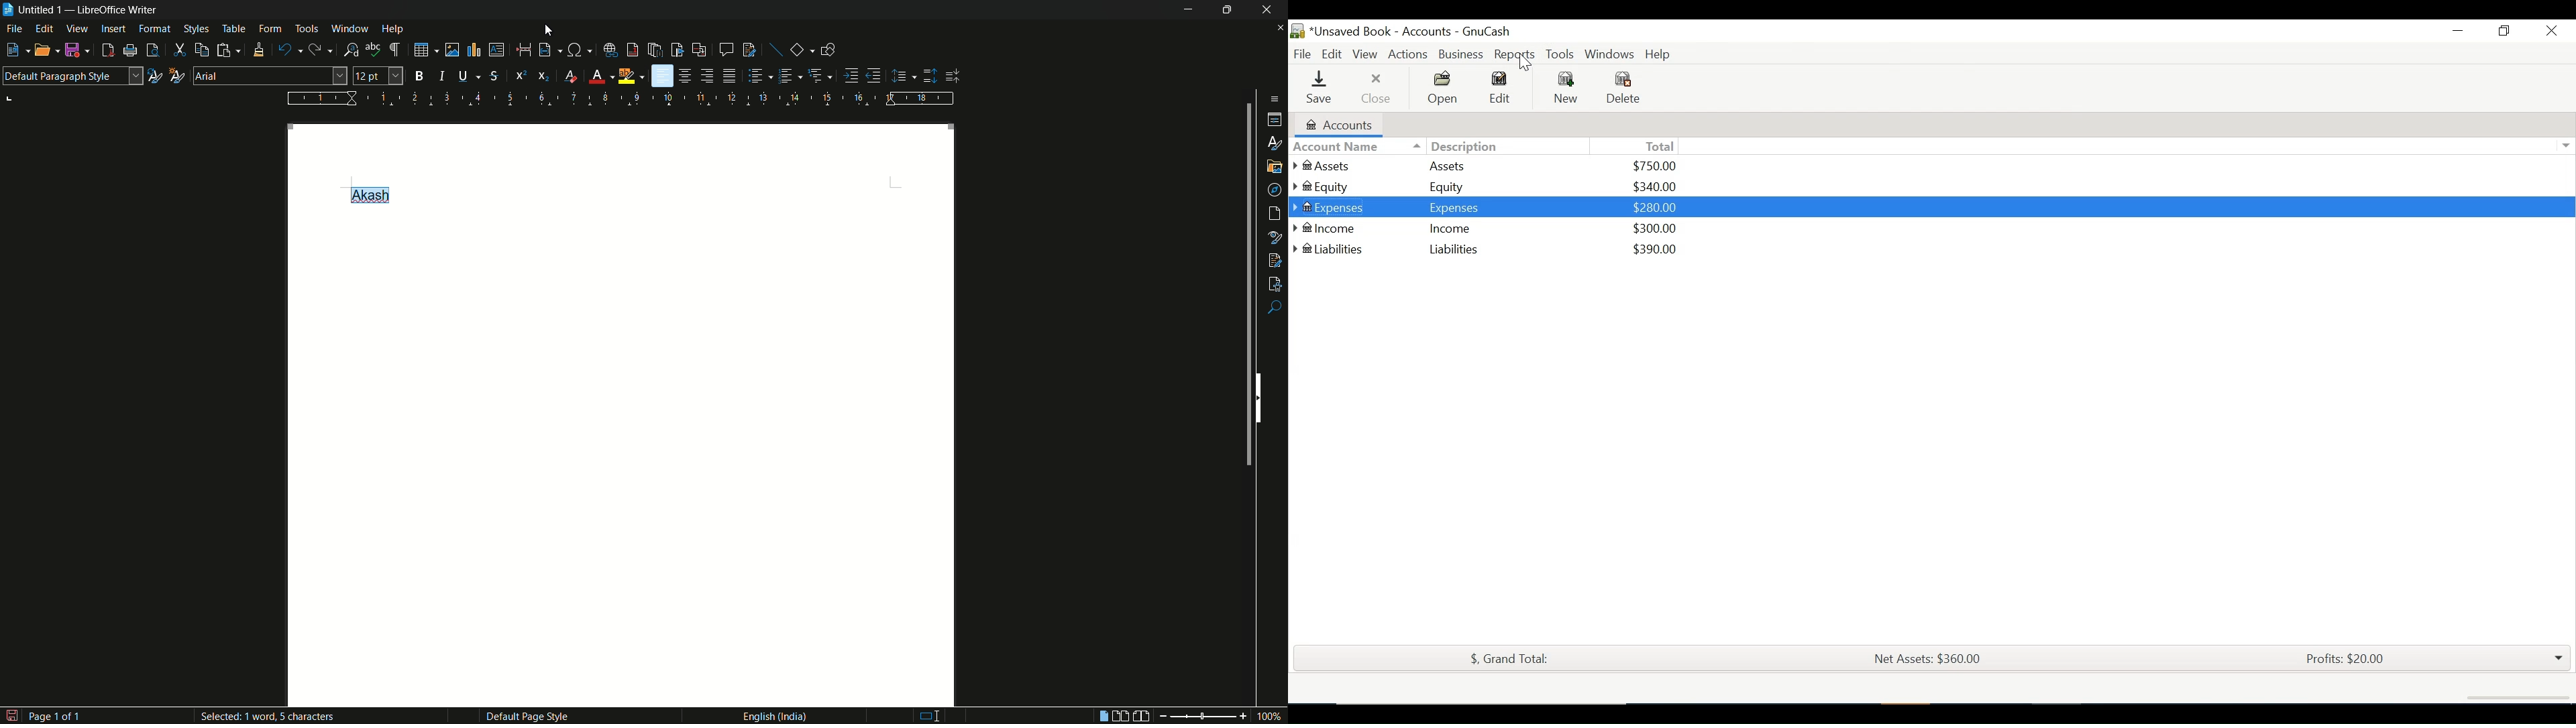  I want to click on multiple page, so click(1121, 716).